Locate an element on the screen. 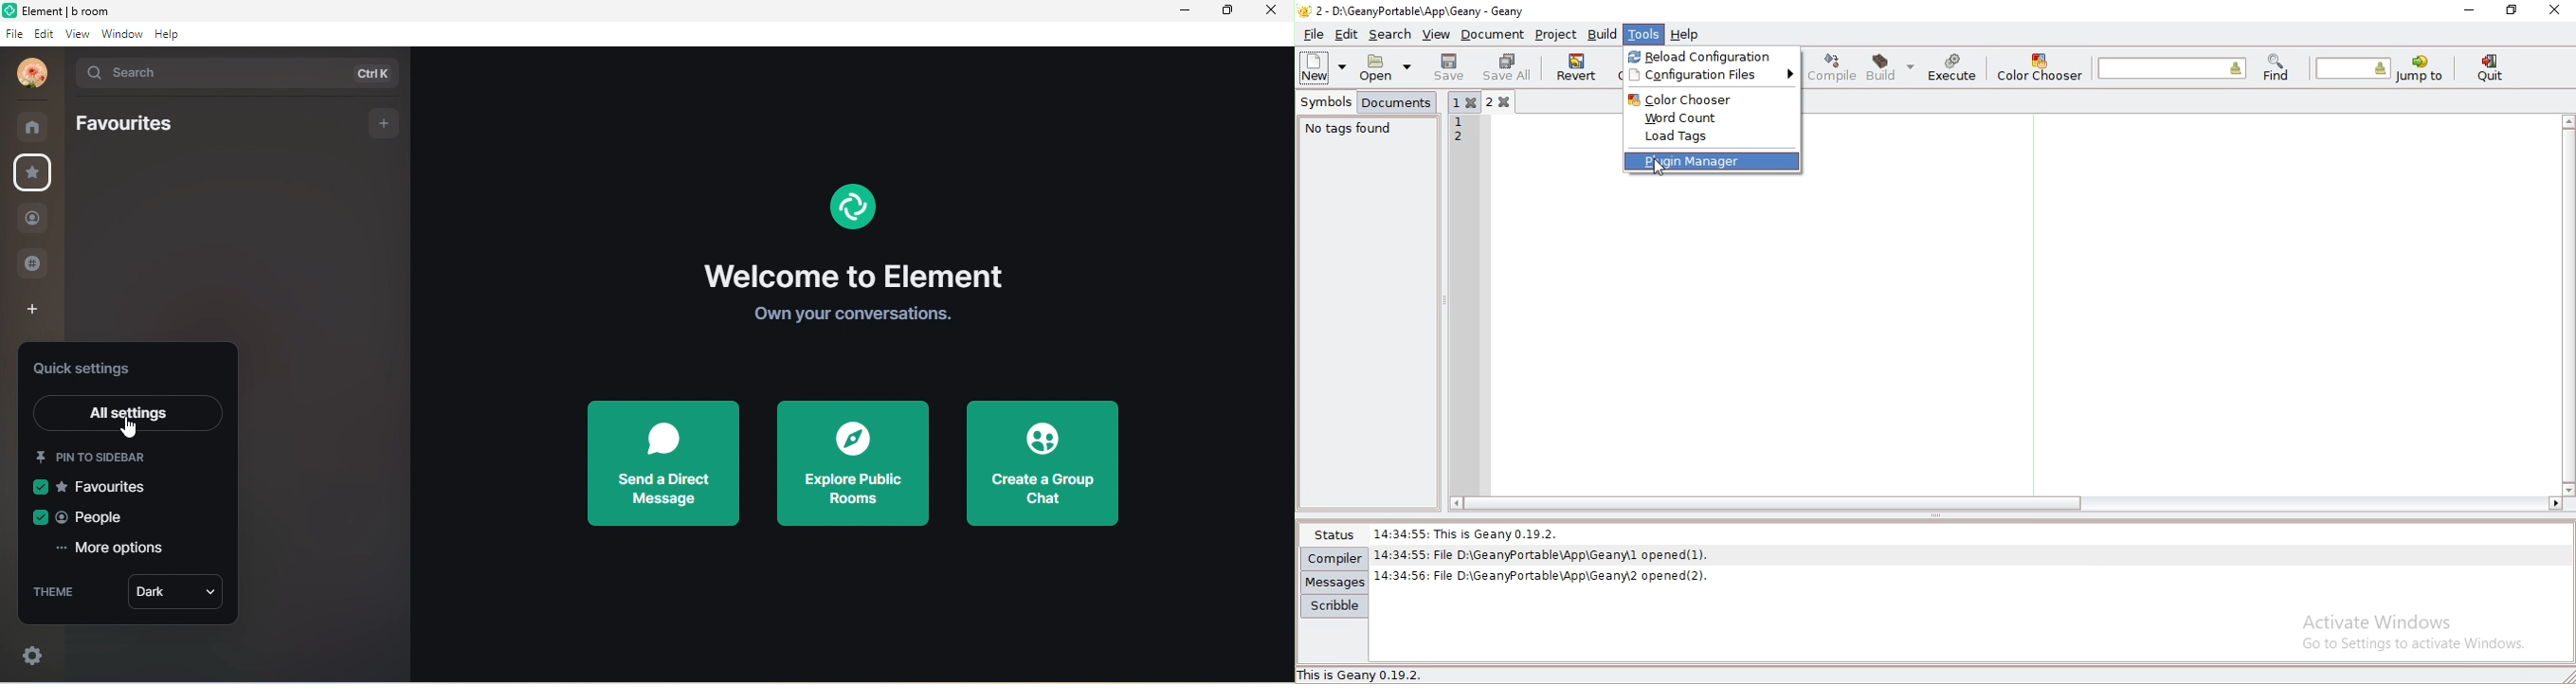  close is located at coordinates (1271, 12).